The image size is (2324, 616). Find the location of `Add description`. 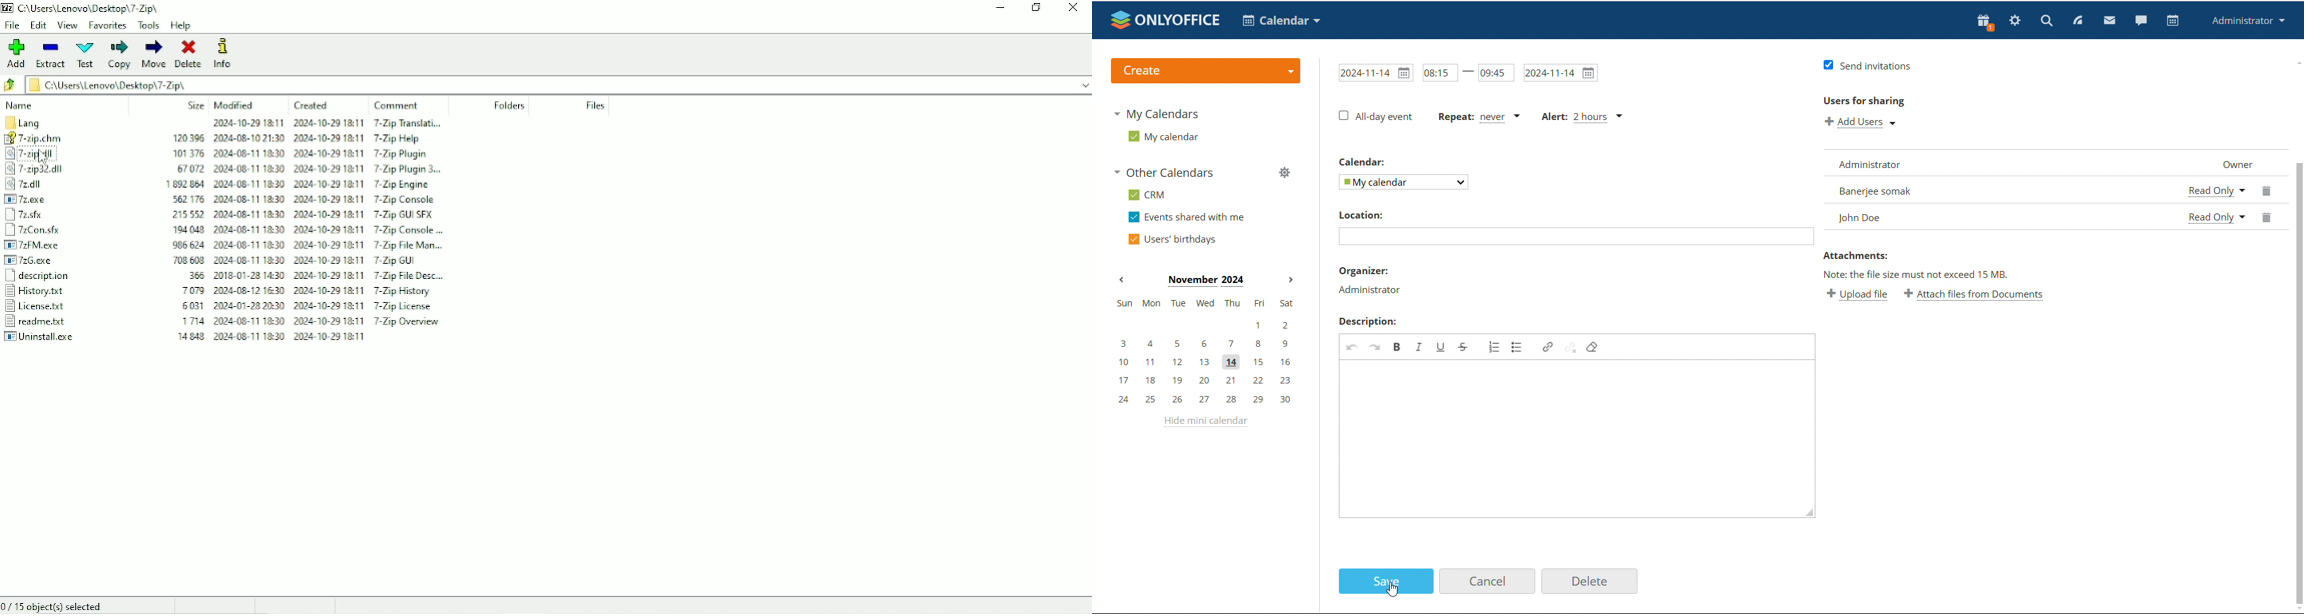

Add description is located at coordinates (1578, 439).